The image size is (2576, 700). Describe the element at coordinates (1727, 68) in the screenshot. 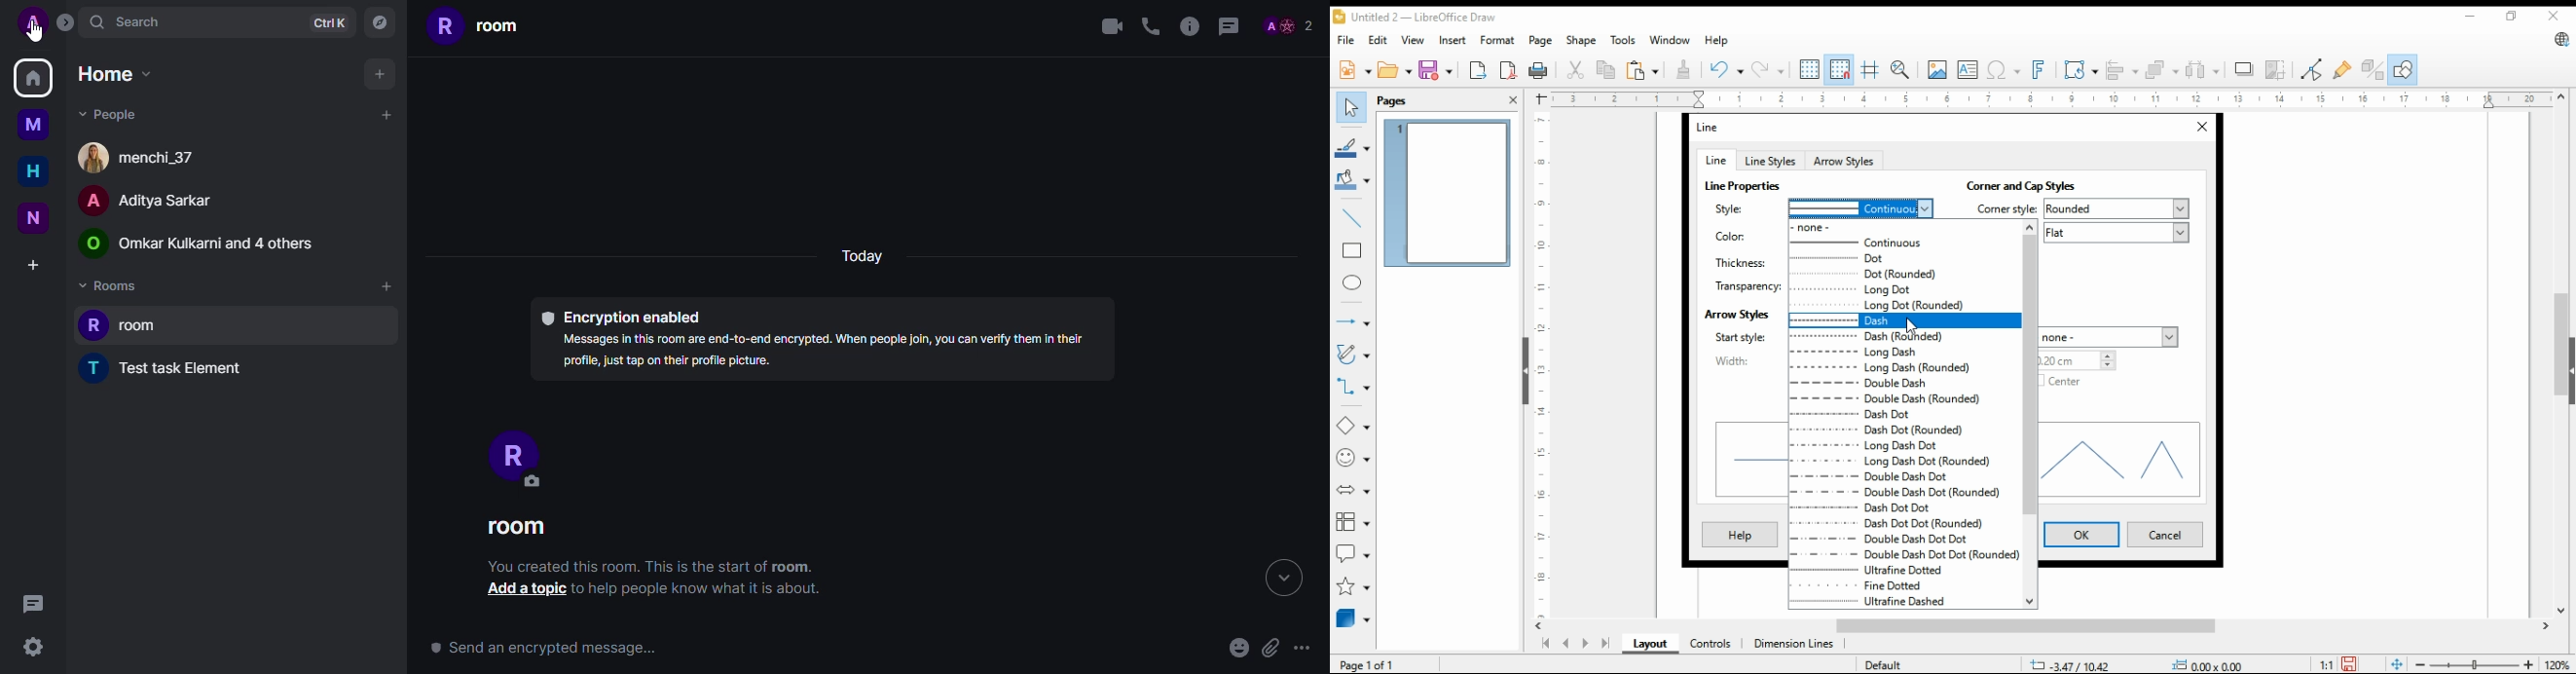

I see `undo` at that location.